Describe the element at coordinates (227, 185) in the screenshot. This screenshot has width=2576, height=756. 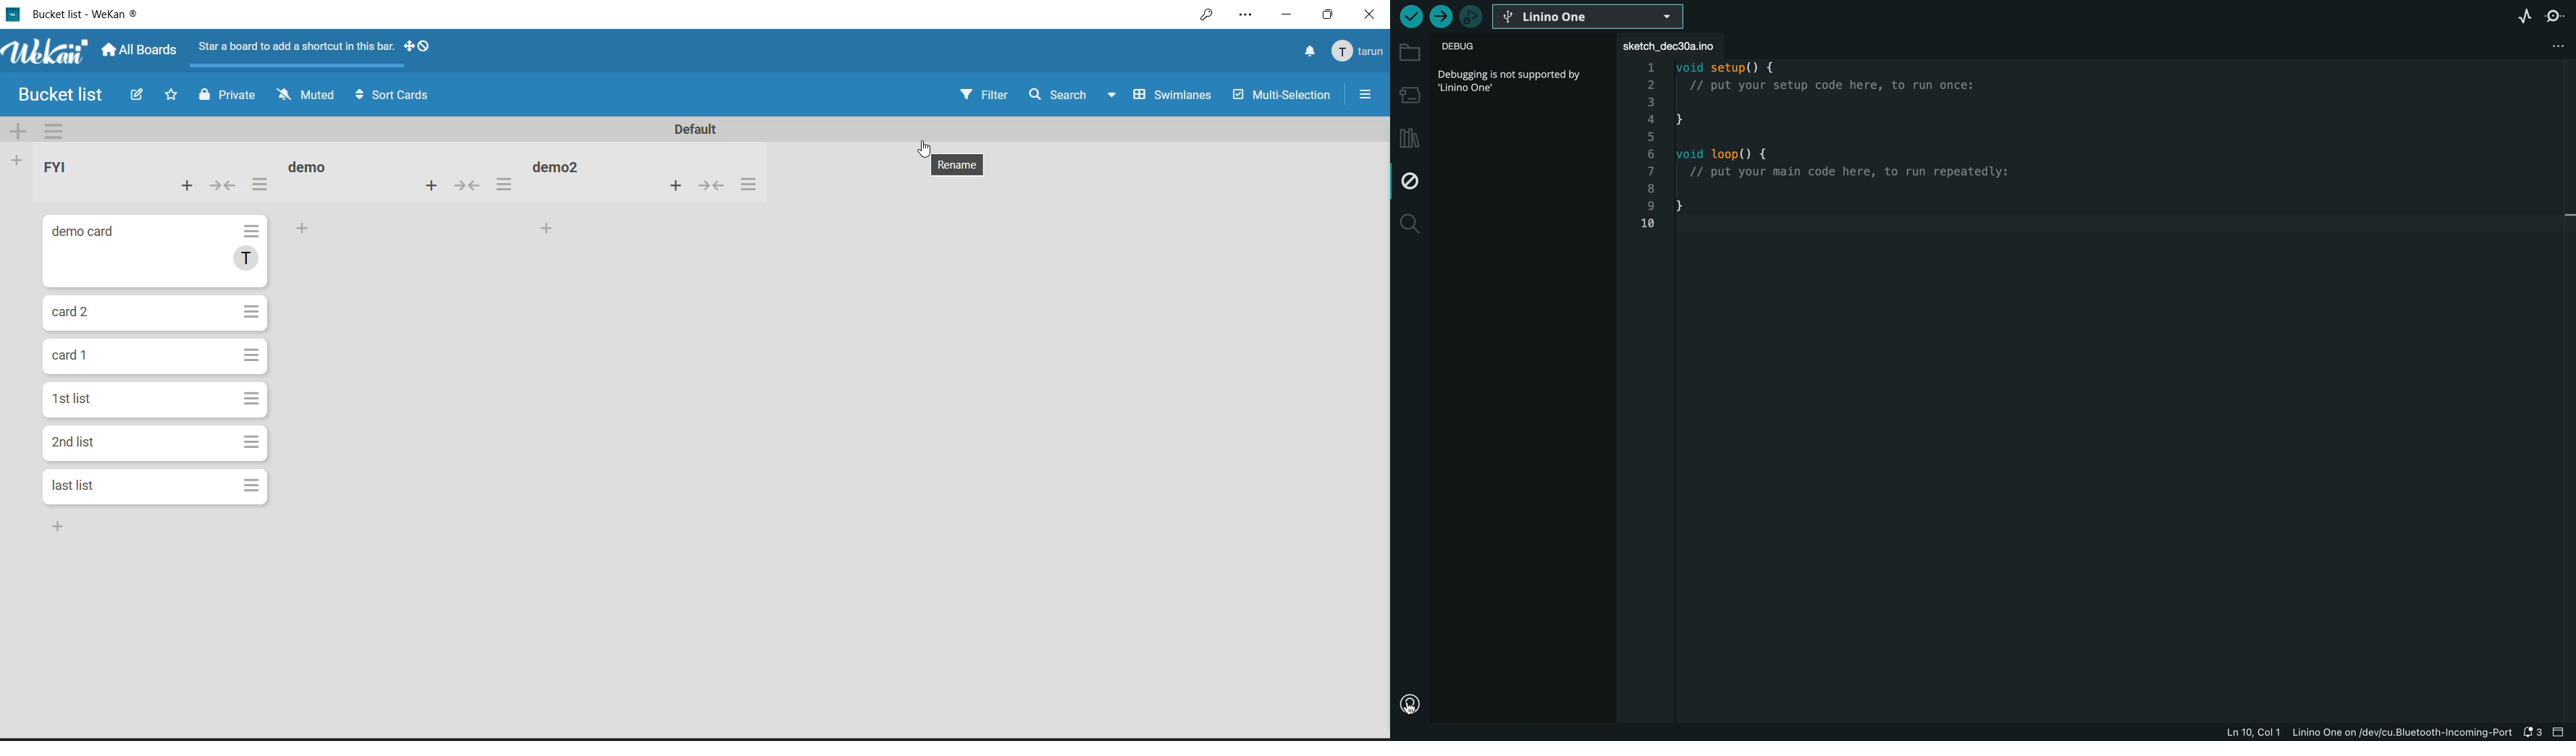
I see `collapse` at that location.